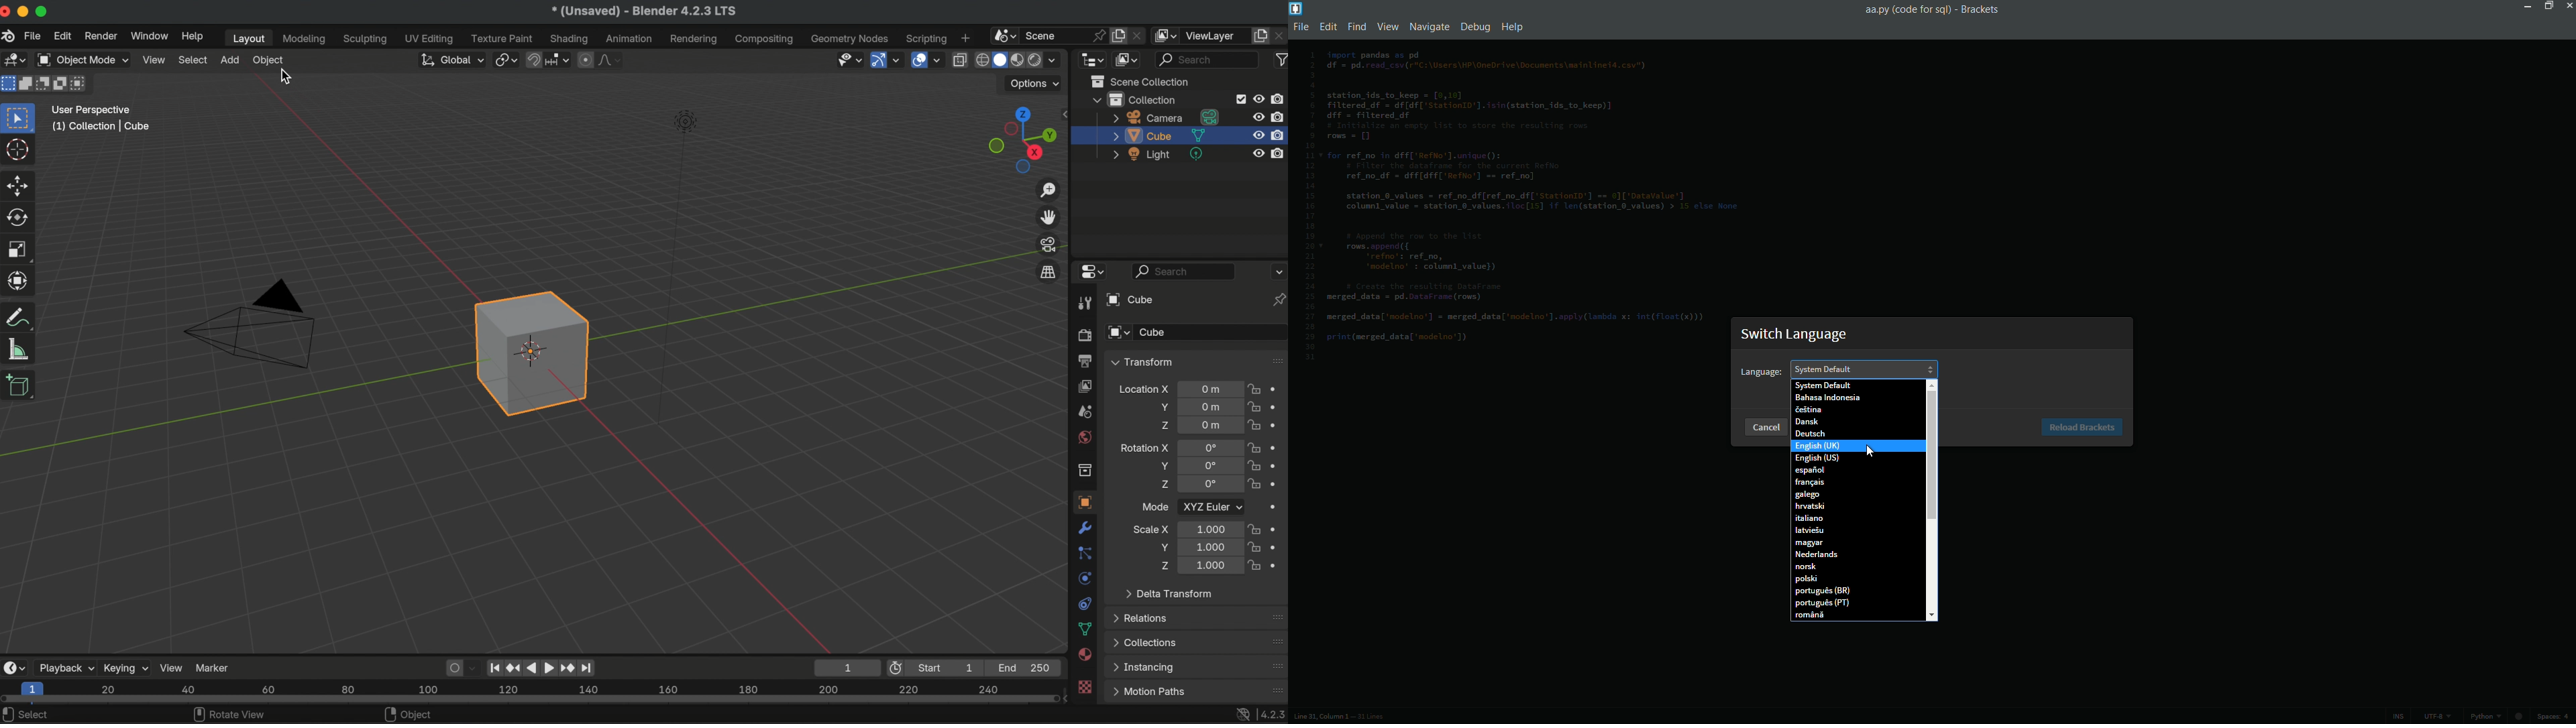 The image size is (2576, 728). Describe the element at coordinates (1357, 27) in the screenshot. I see `find menu` at that location.